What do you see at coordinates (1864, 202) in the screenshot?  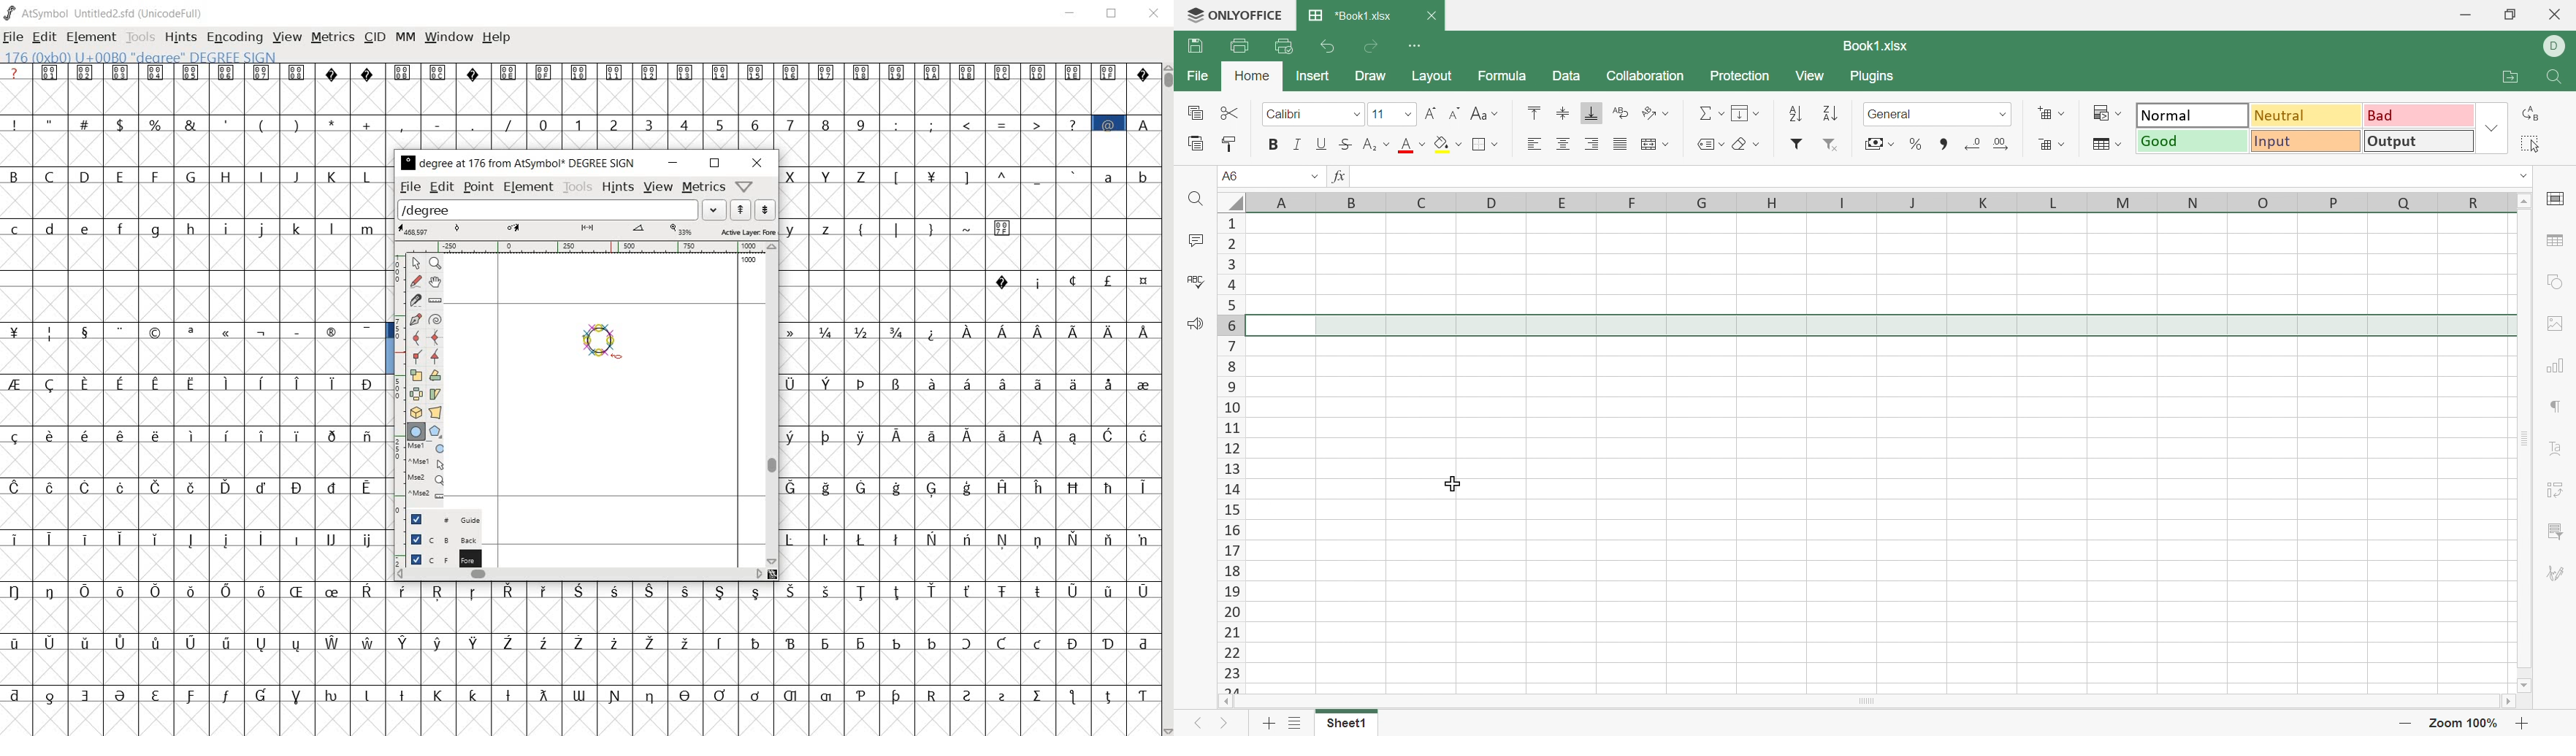 I see `Column Names` at bounding box center [1864, 202].